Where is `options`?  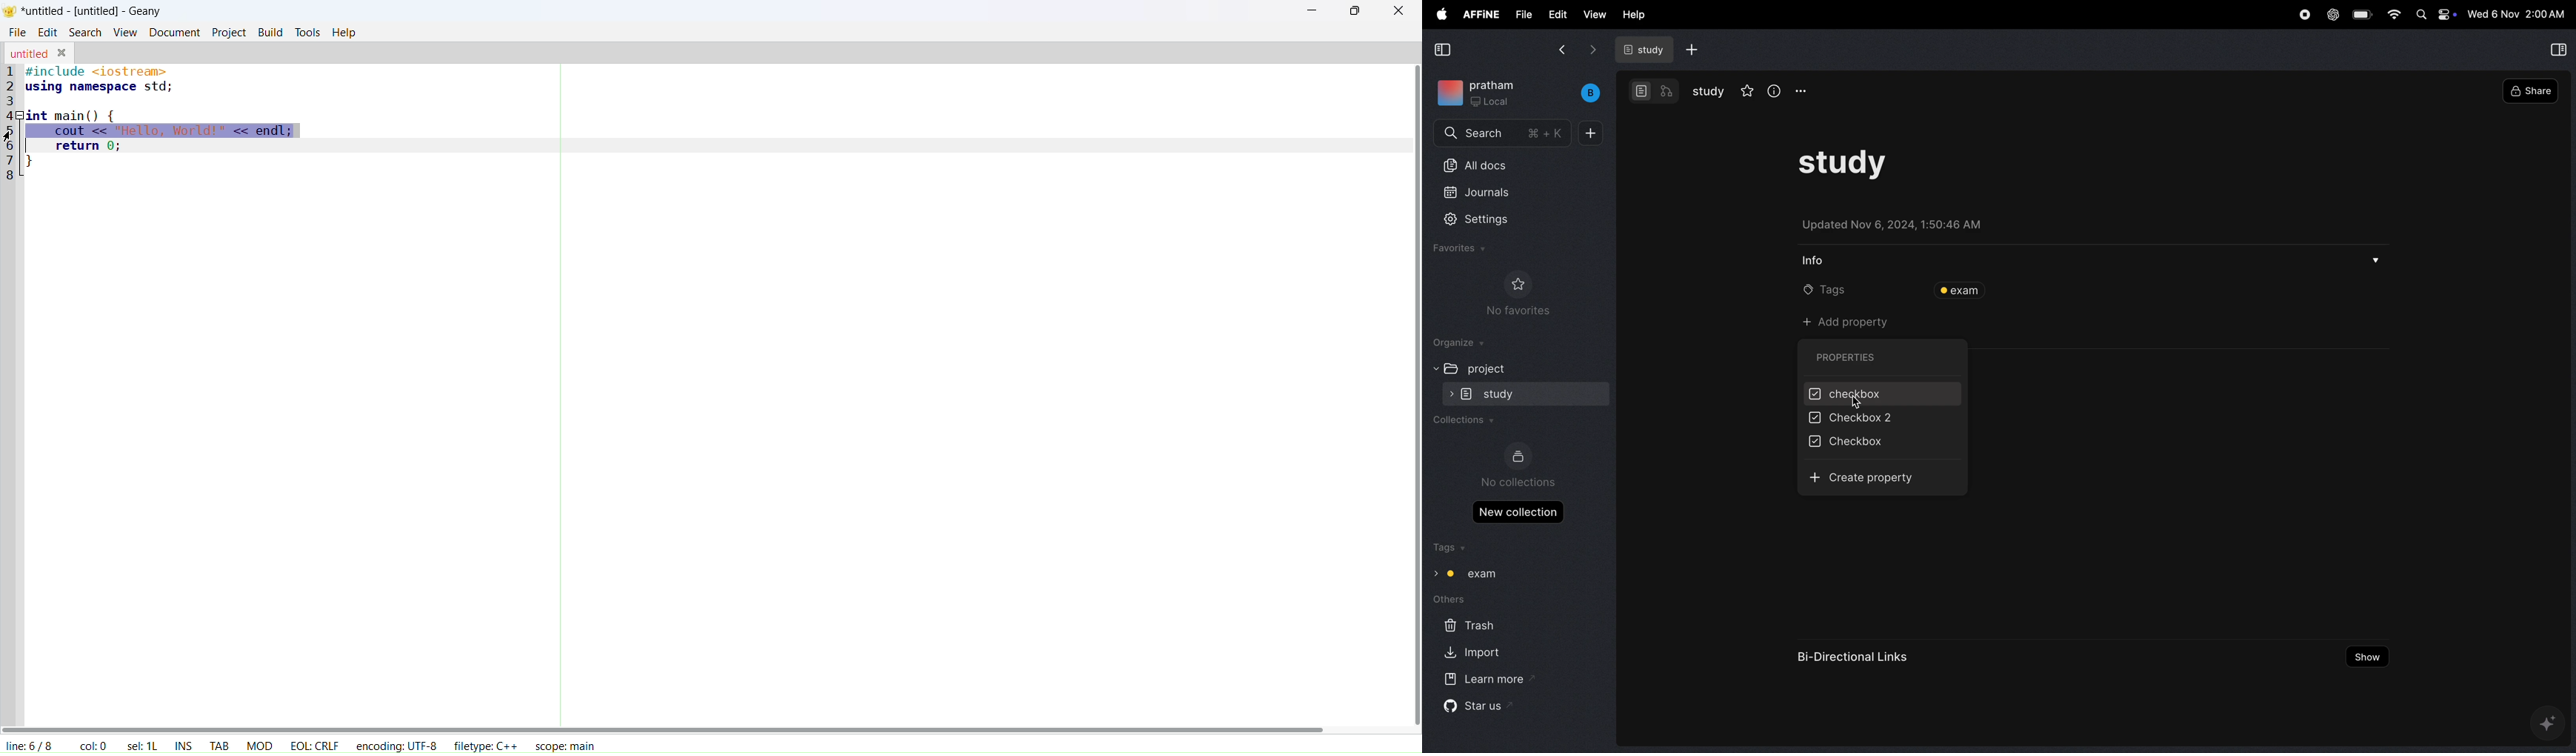
options is located at coordinates (1799, 91).